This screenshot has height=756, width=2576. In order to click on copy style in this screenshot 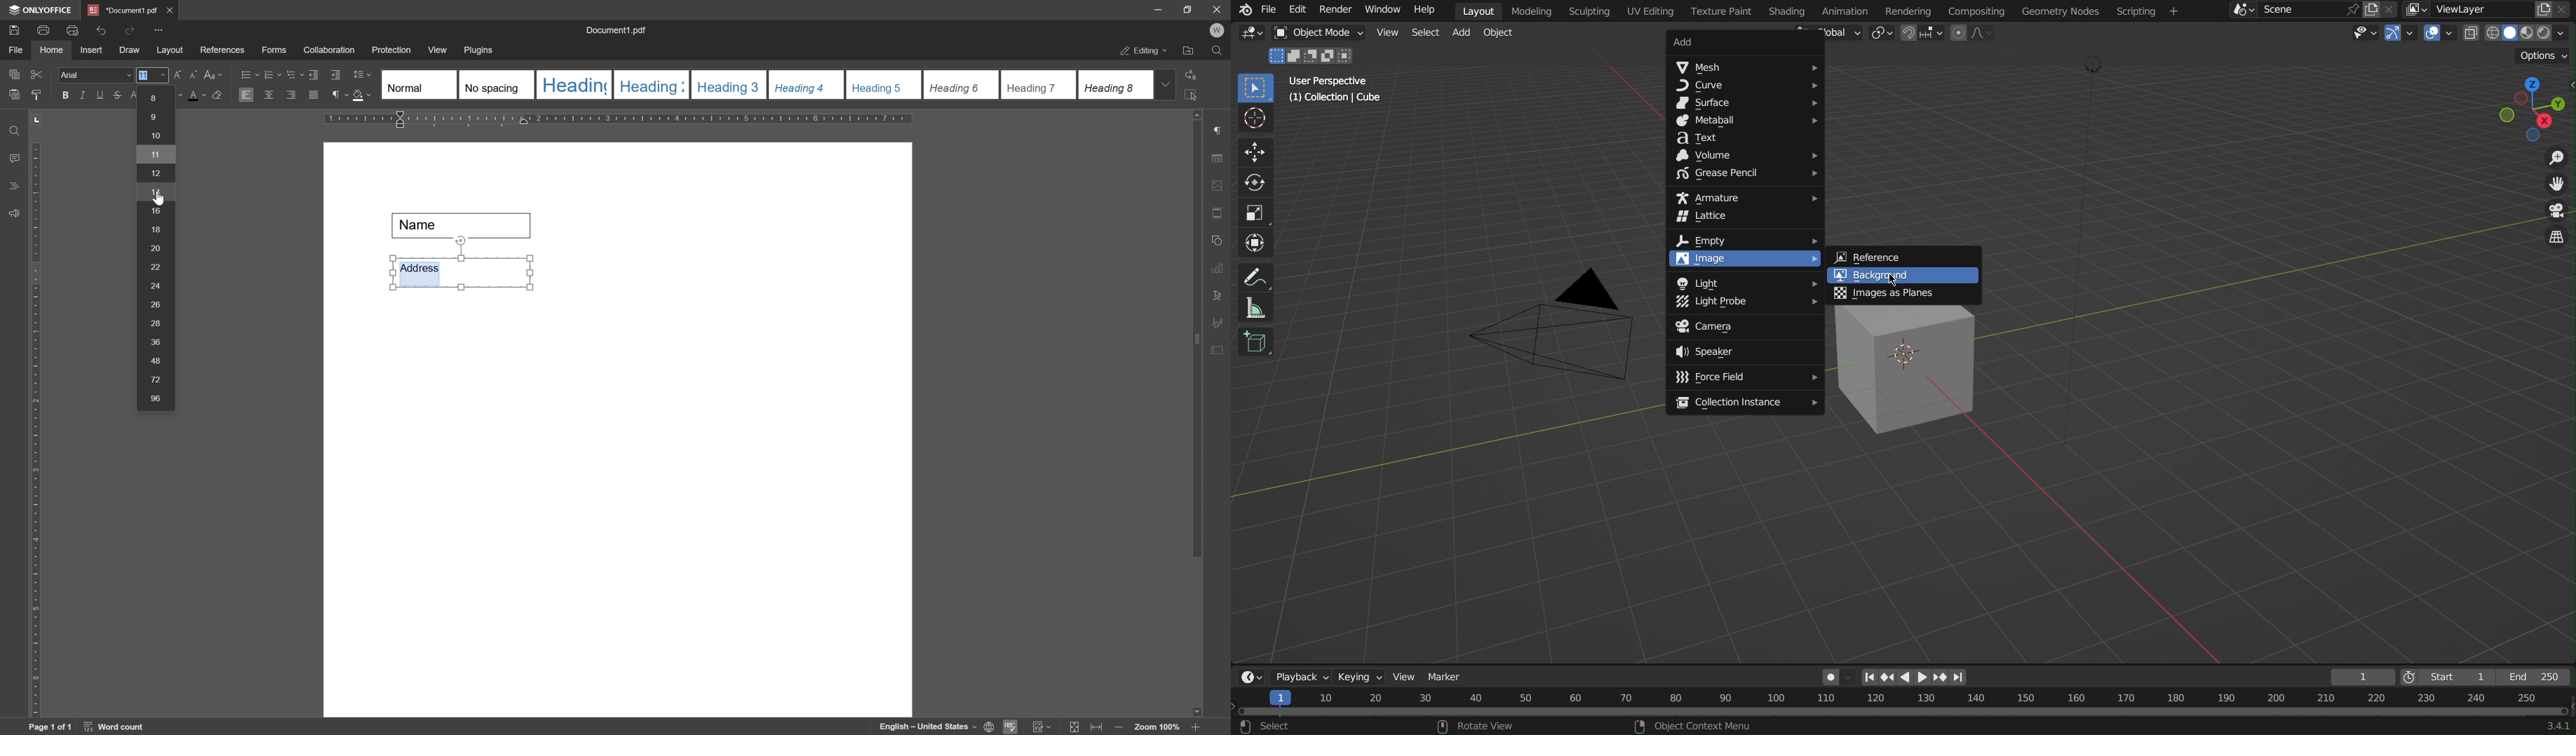, I will do `click(37, 93)`.